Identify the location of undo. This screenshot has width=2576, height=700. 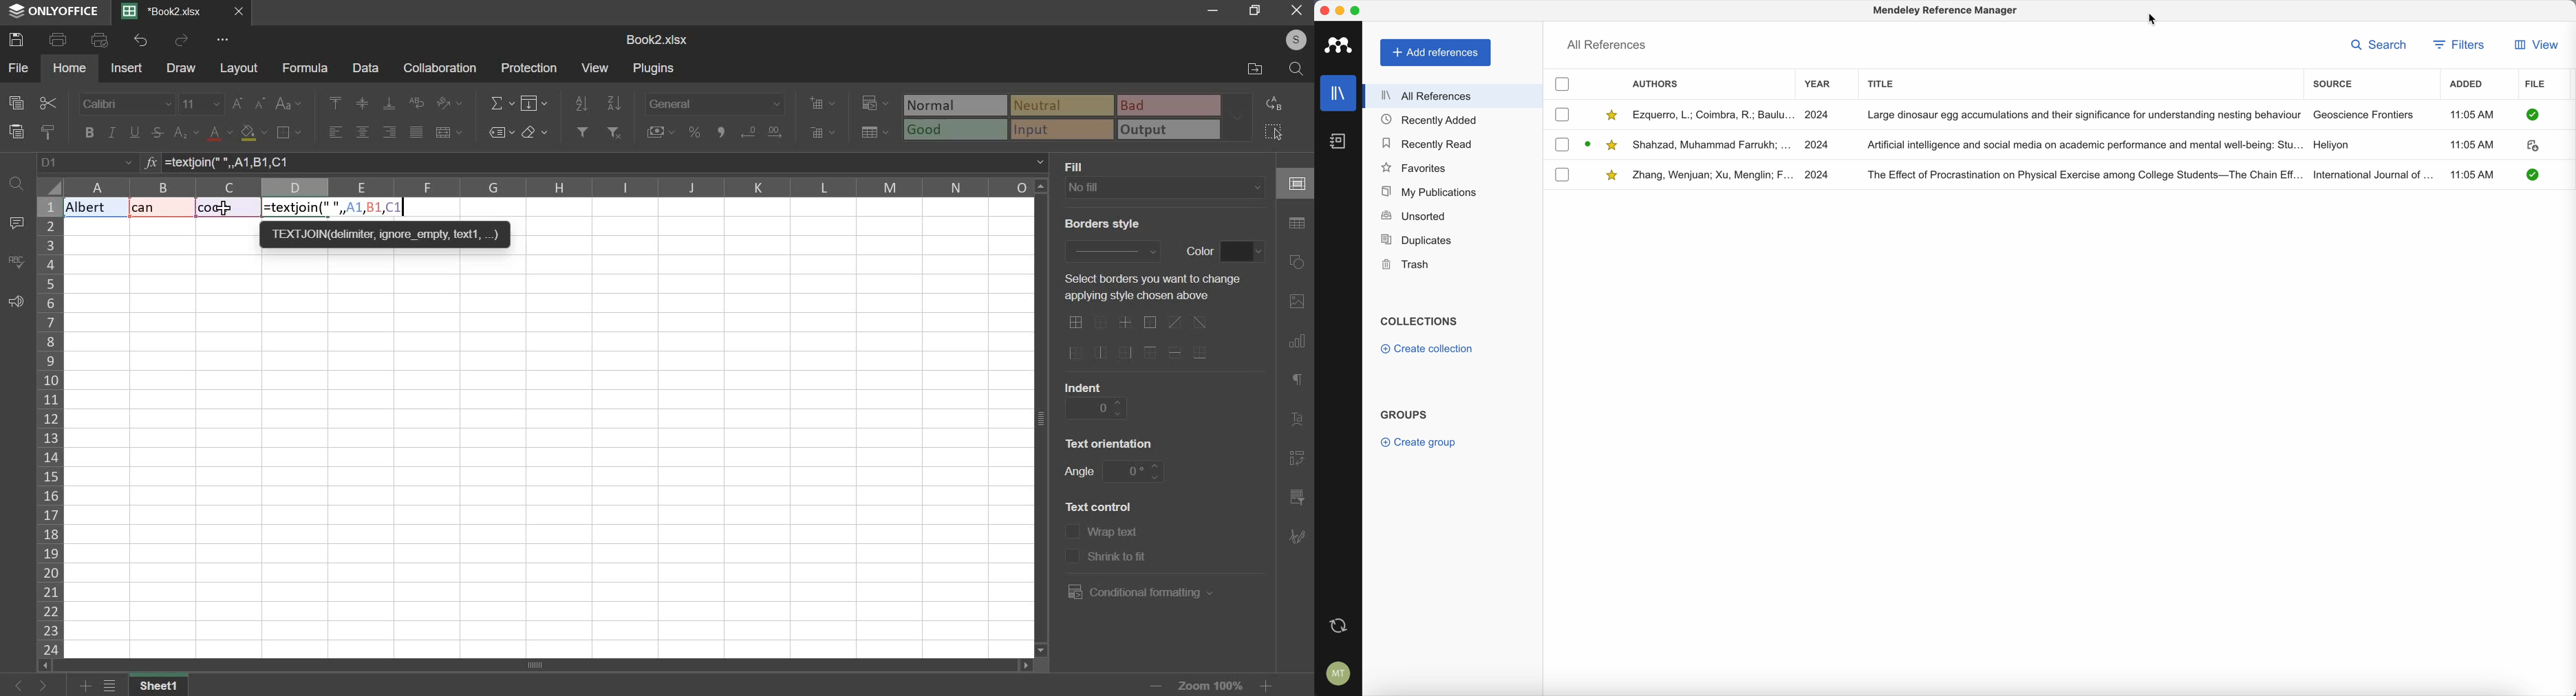
(140, 40).